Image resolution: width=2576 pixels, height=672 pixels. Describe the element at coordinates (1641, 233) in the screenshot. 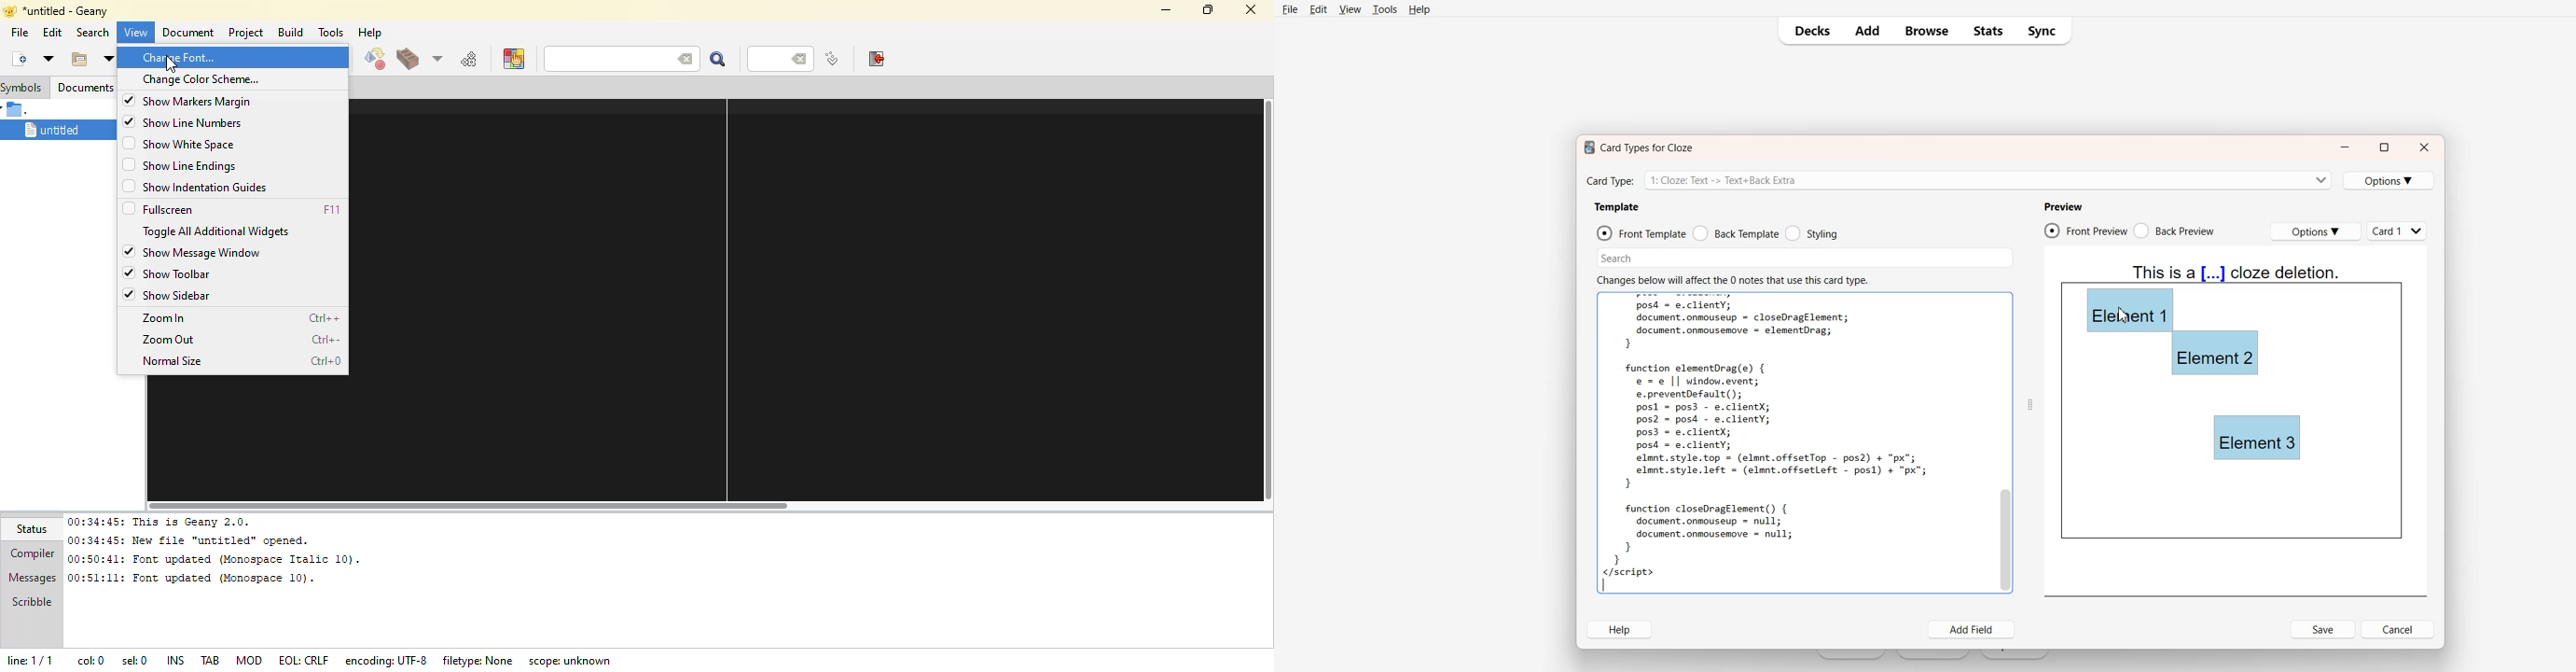

I see `Front Template` at that location.